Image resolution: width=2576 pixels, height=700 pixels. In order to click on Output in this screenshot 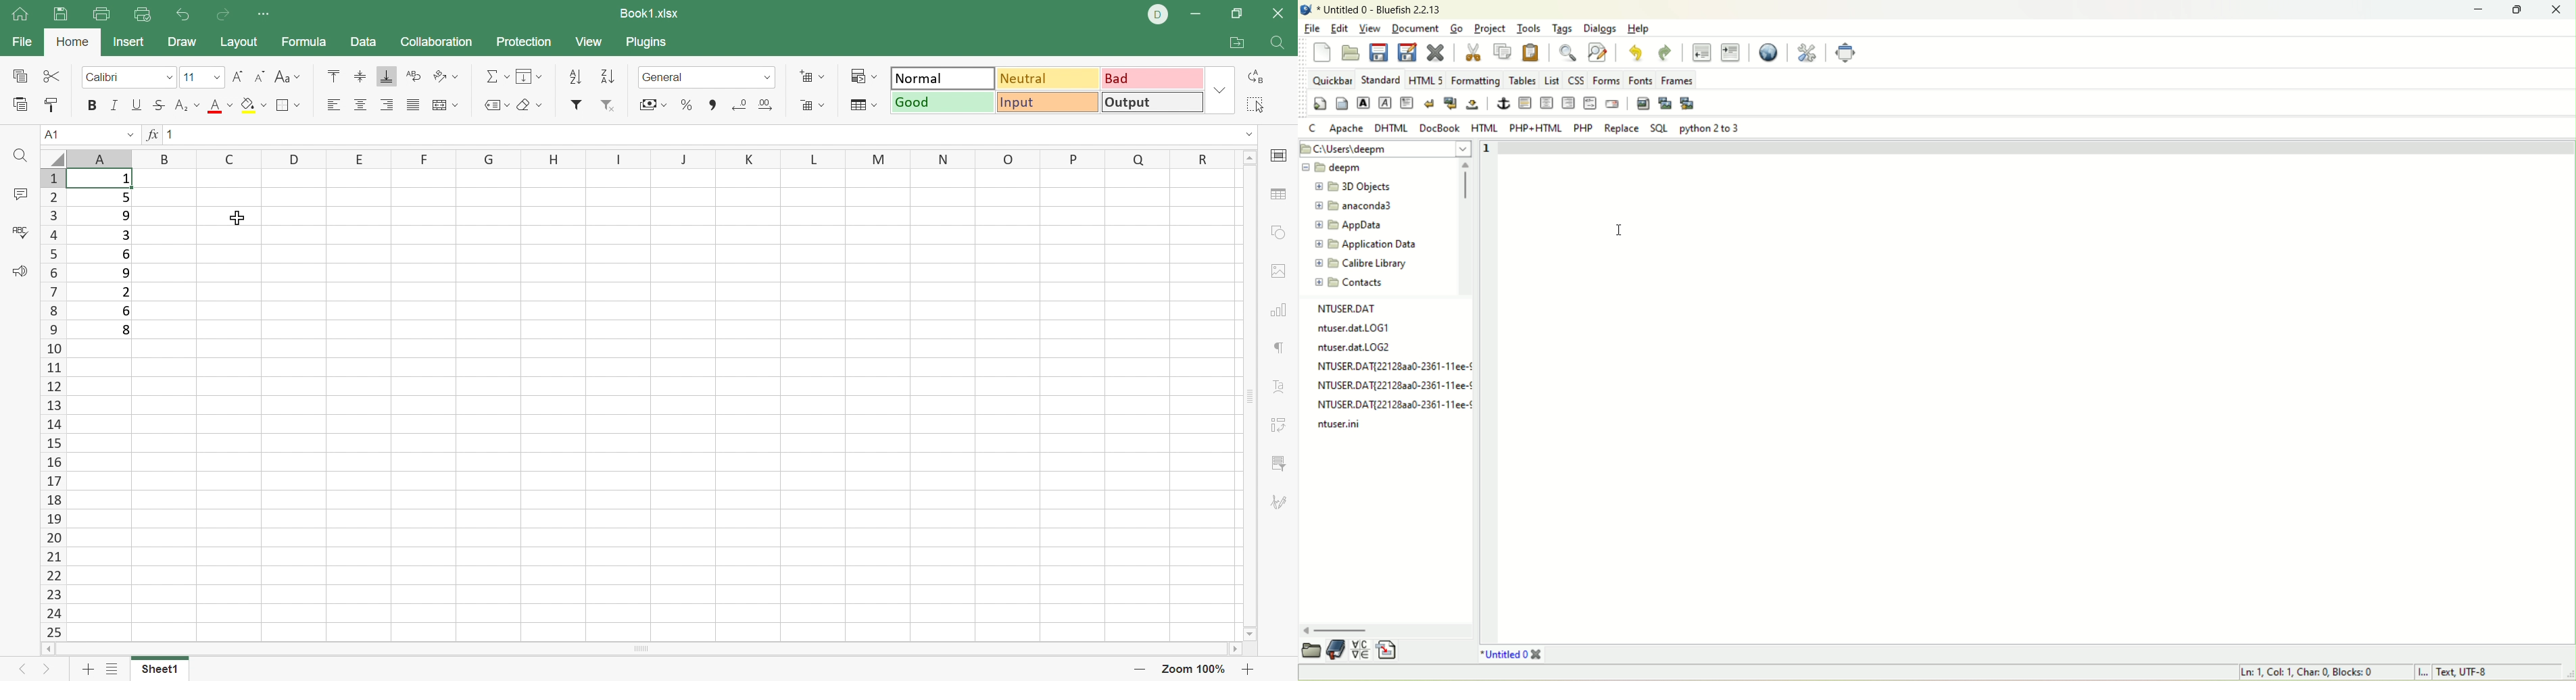, I will do `click(1149, 101)`.